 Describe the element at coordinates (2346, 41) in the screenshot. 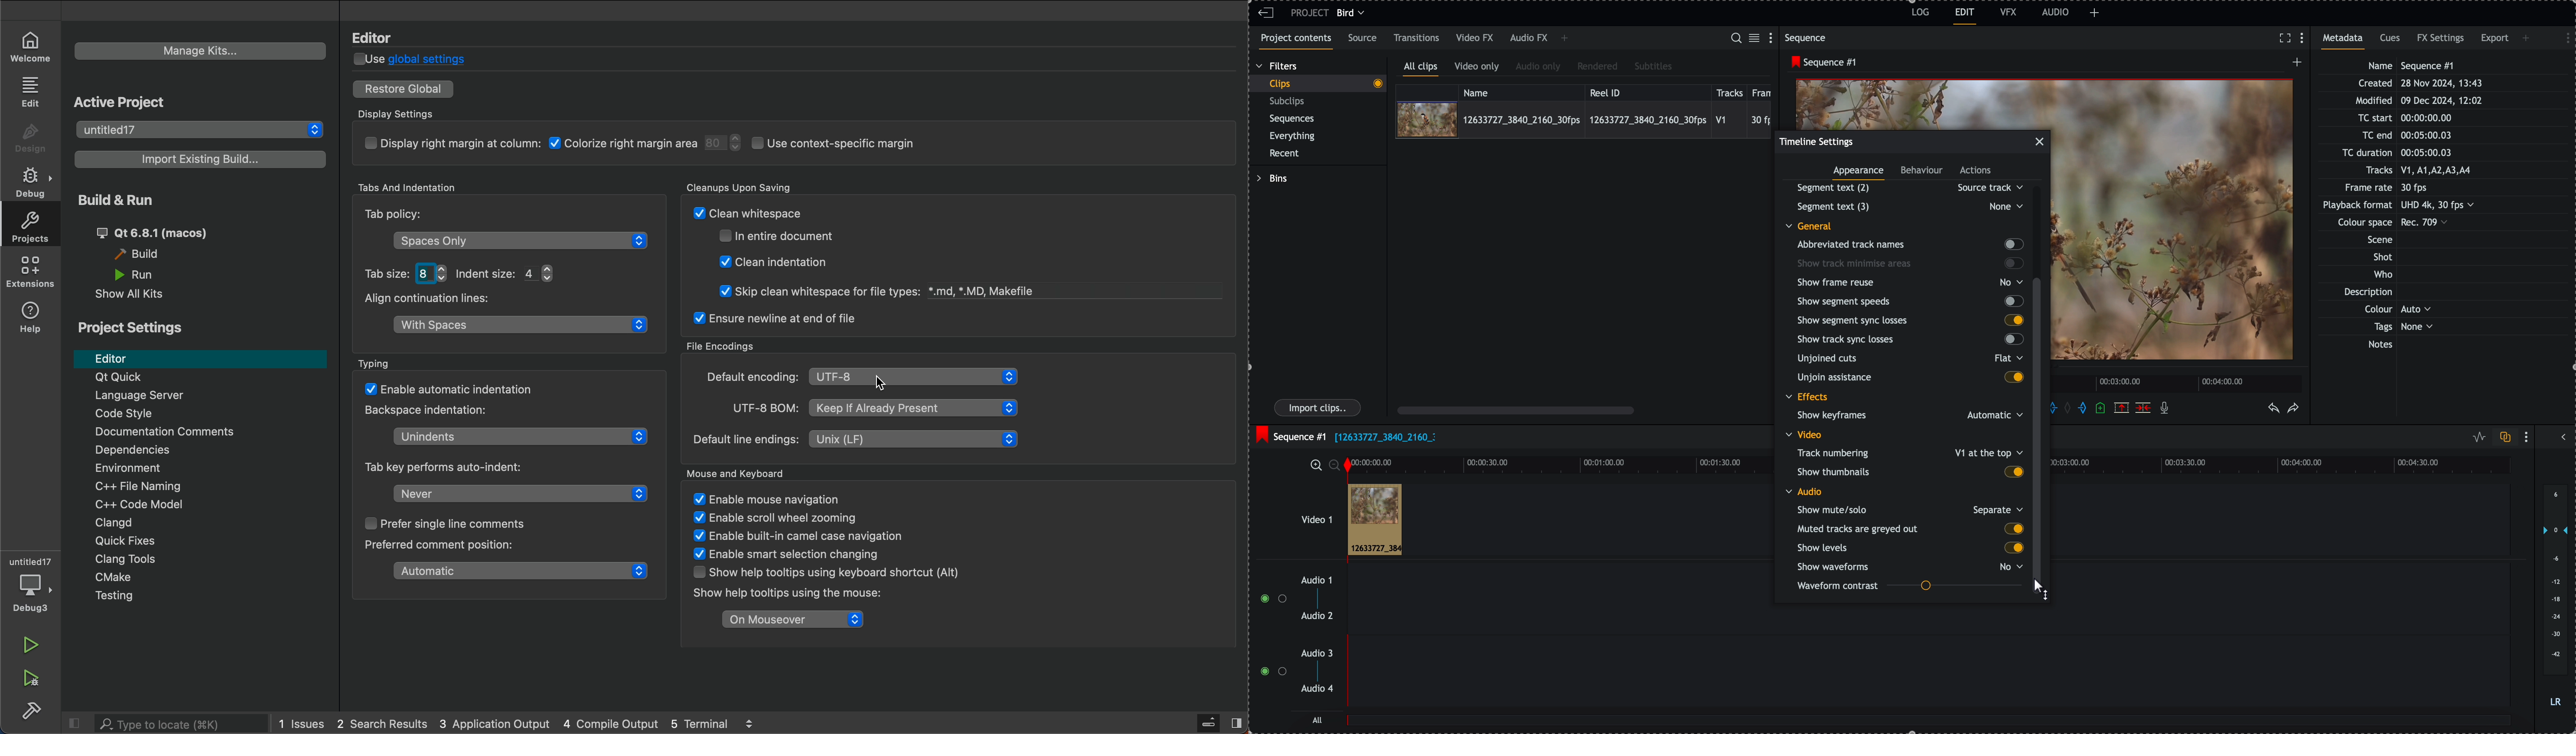

I see `metadata` at that location.